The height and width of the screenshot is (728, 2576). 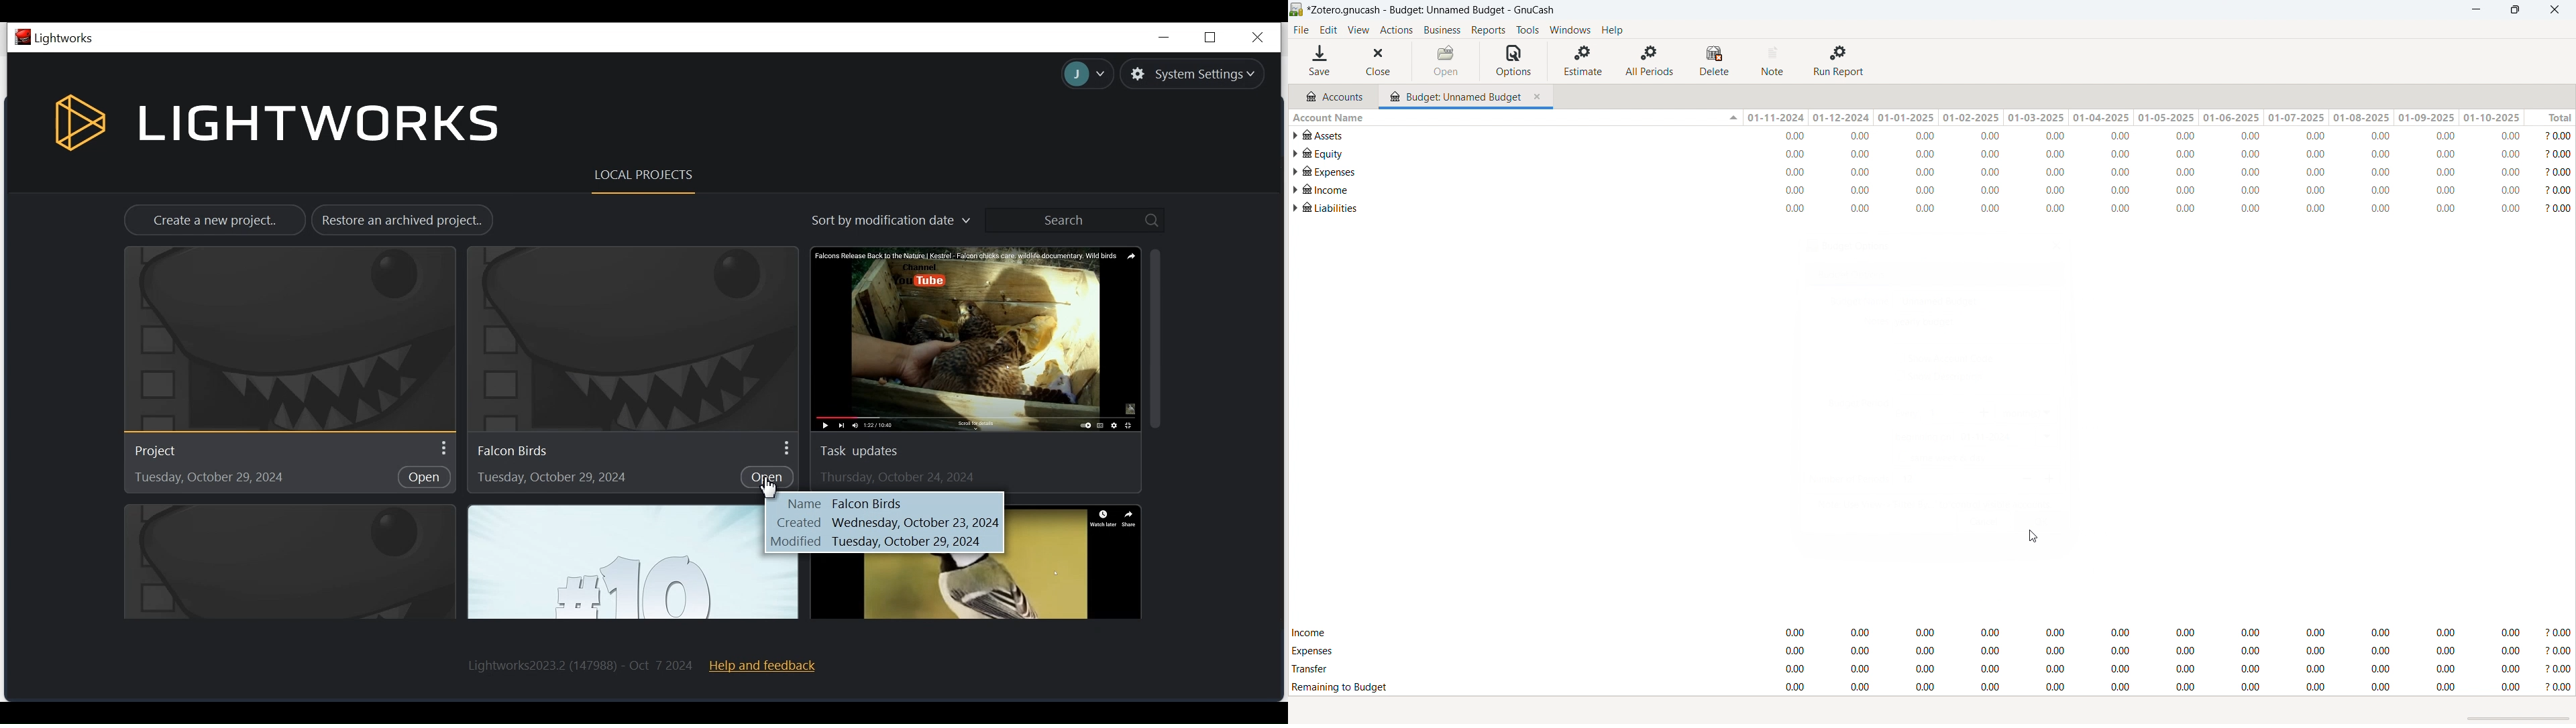 I want to click on accounts, so click(x=1334, y=95).